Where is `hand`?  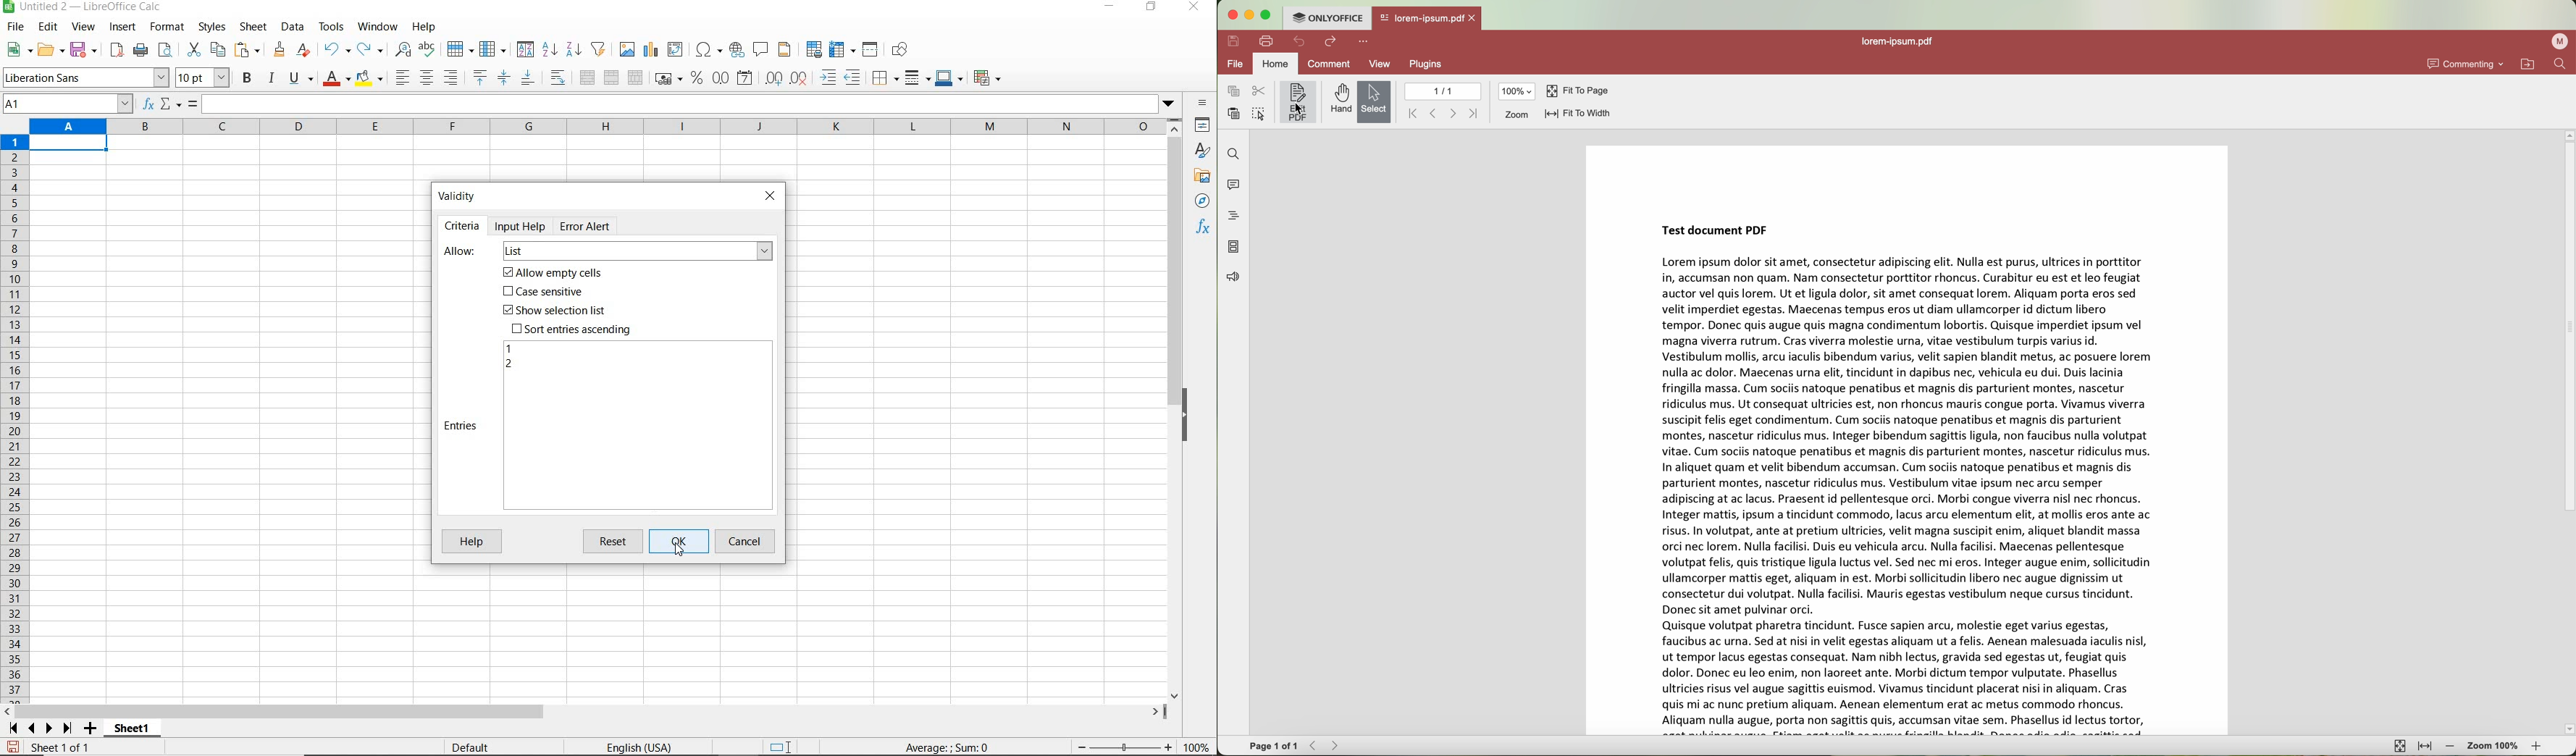
hand is located at coordinates (1337, 100).